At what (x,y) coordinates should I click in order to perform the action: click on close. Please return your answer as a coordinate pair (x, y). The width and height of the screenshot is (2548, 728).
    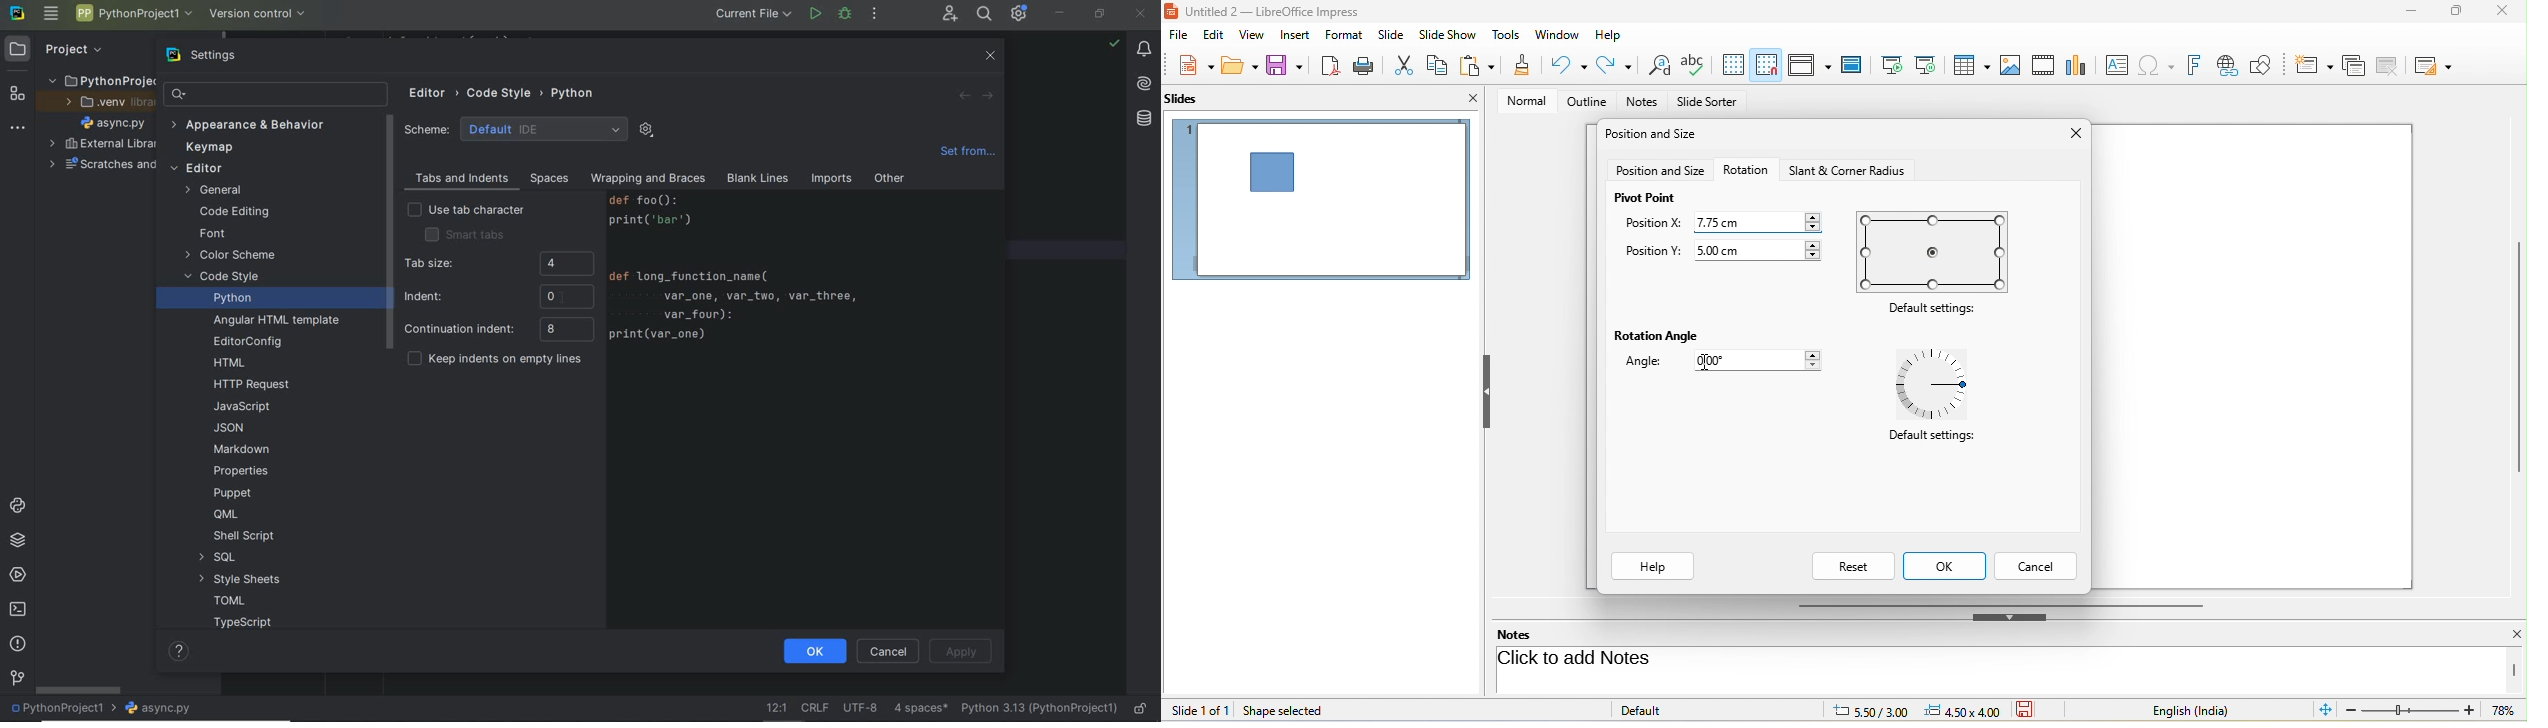
    Looking at the image, I should click on (1473, 98).